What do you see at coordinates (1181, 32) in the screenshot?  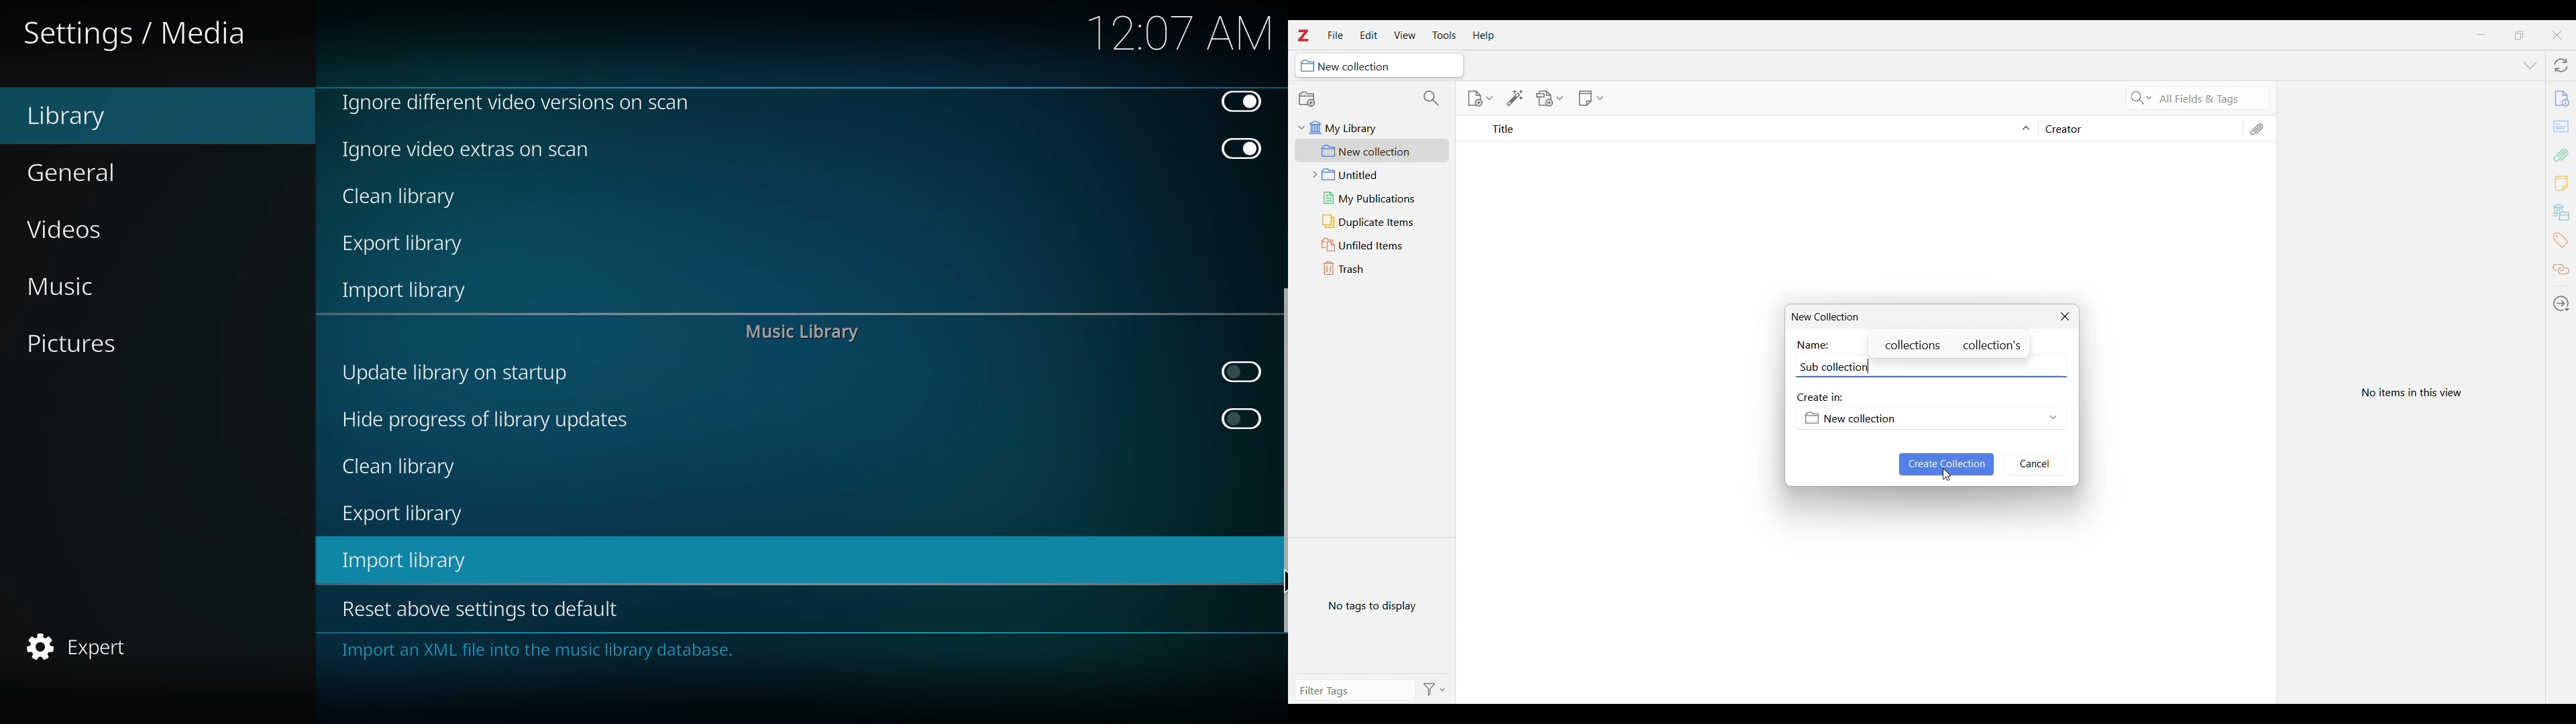 I see `time` at bounding box center [1181, 32].